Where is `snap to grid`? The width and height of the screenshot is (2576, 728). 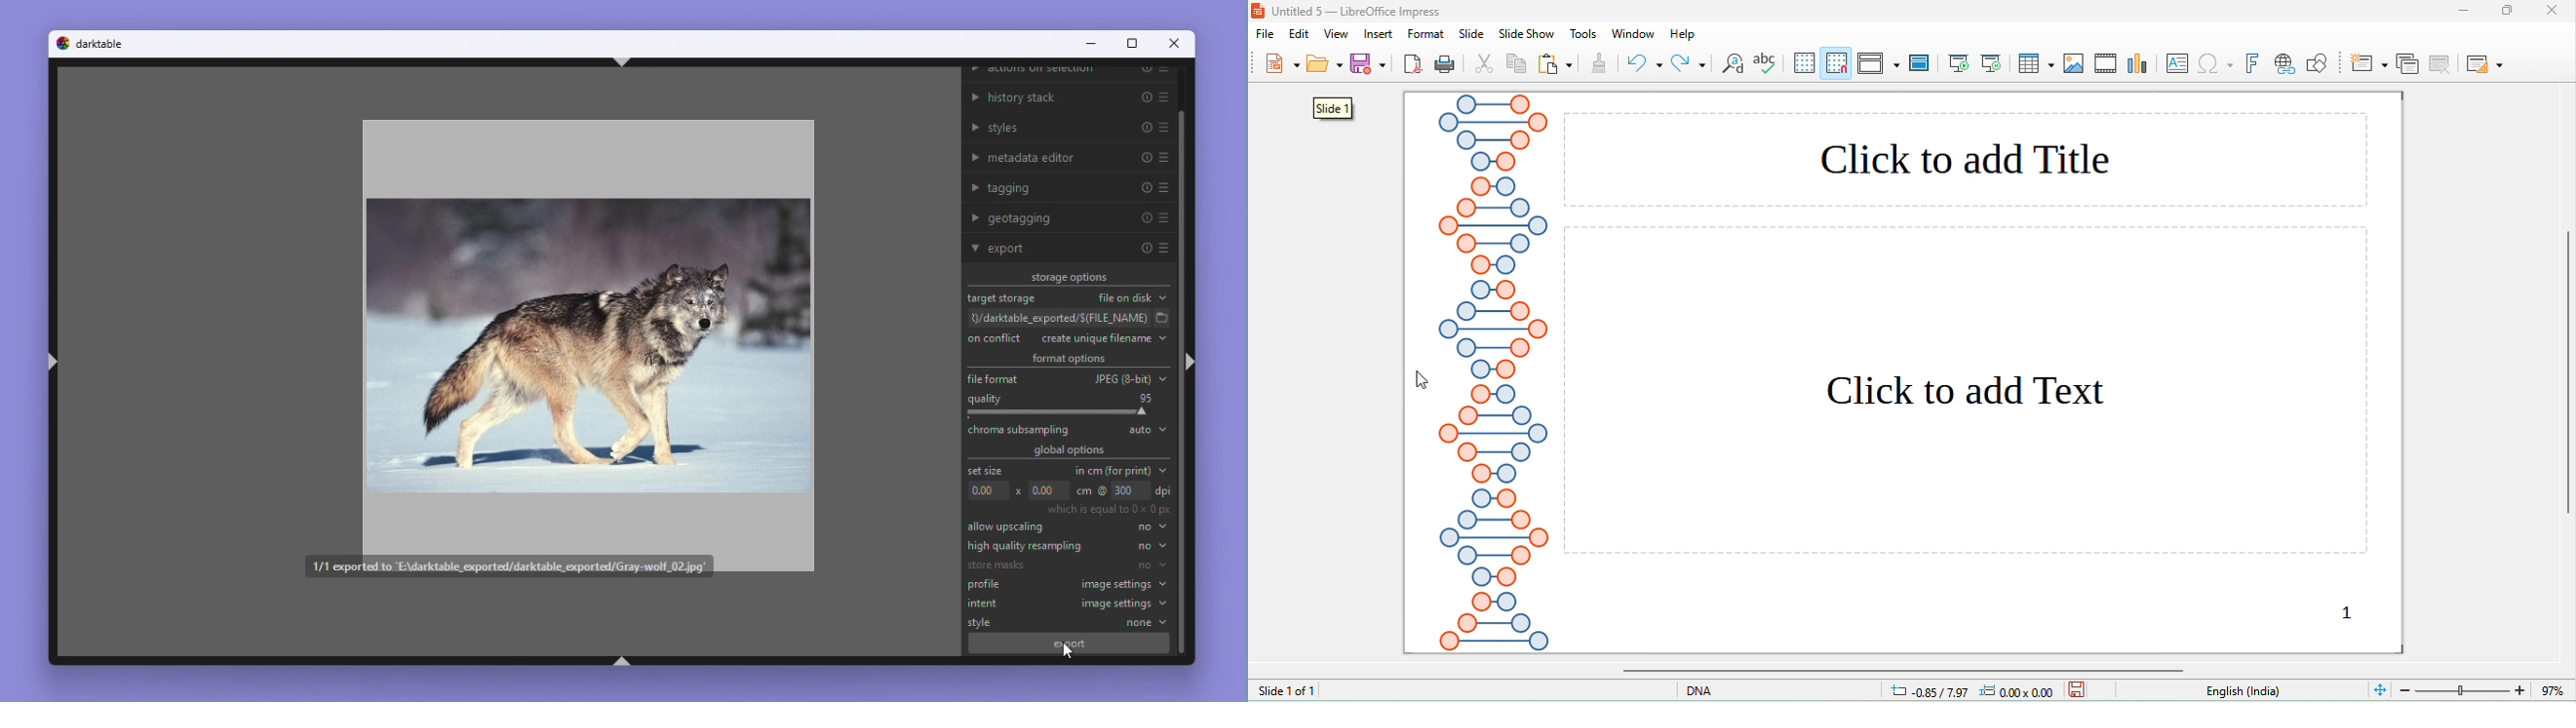
snap to grid is located at coordinates (1838, 62).